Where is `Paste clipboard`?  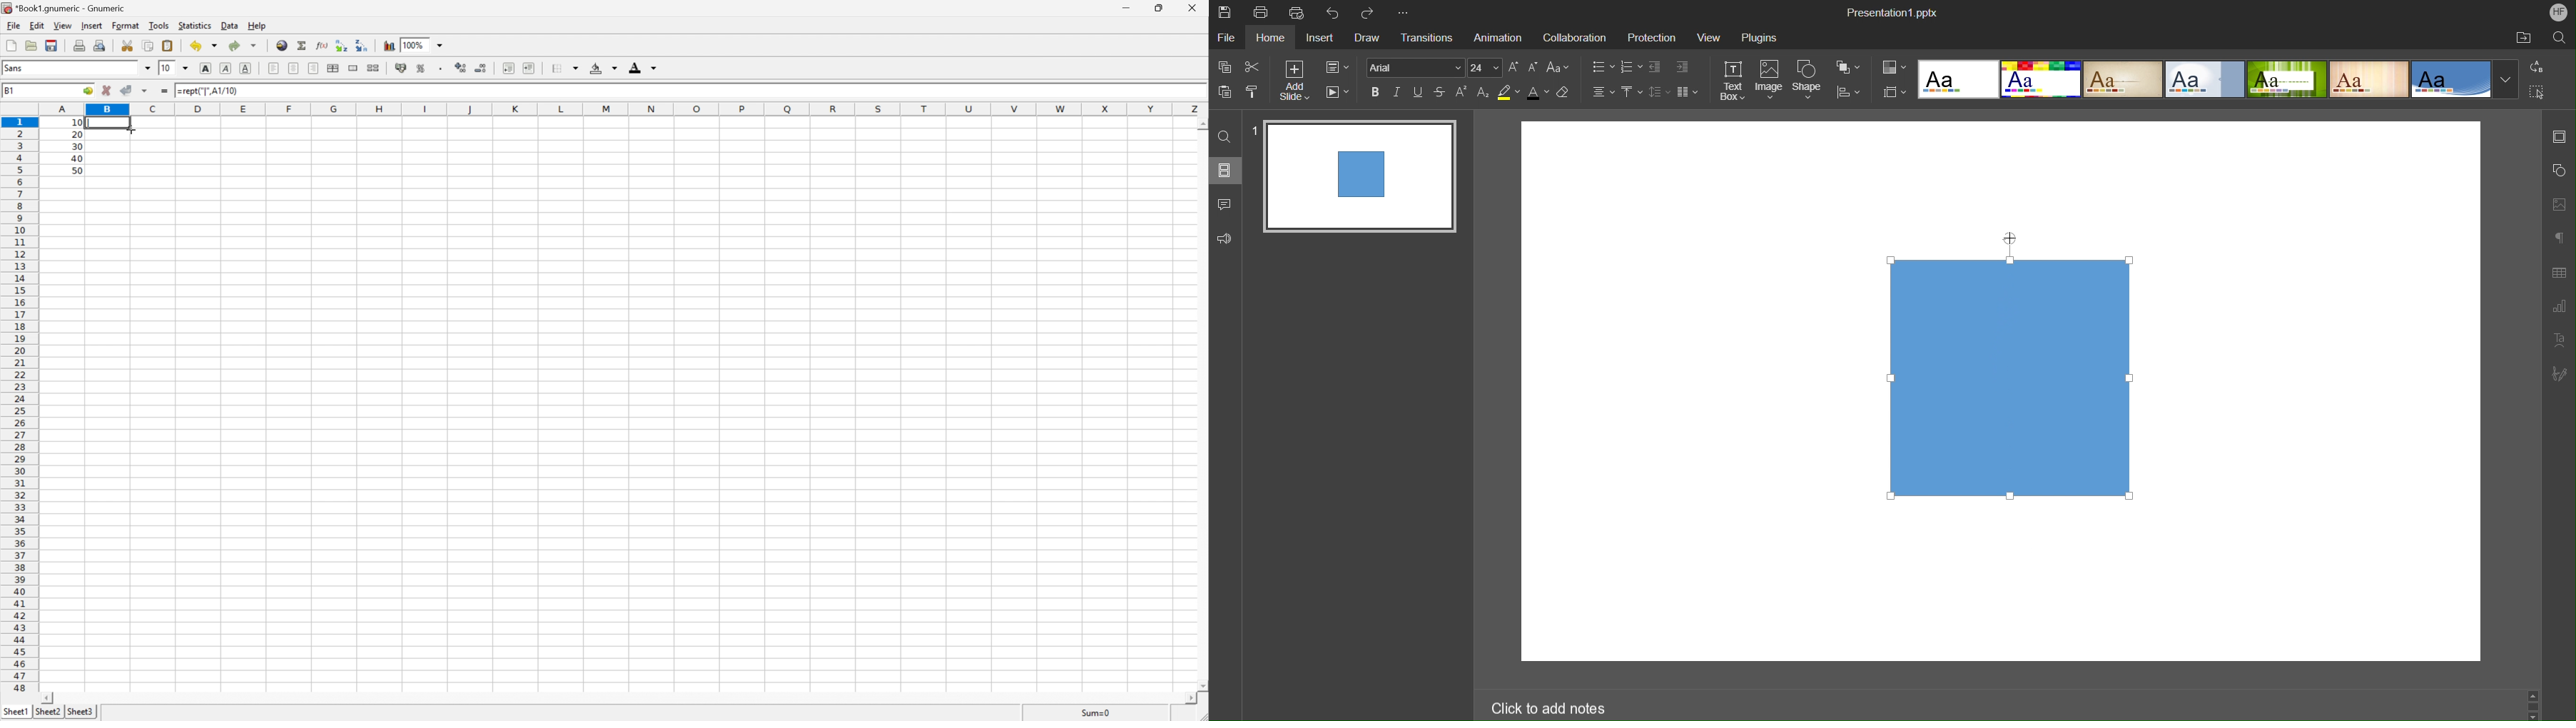
Paste clipboard is located at coordinates (167, 46).